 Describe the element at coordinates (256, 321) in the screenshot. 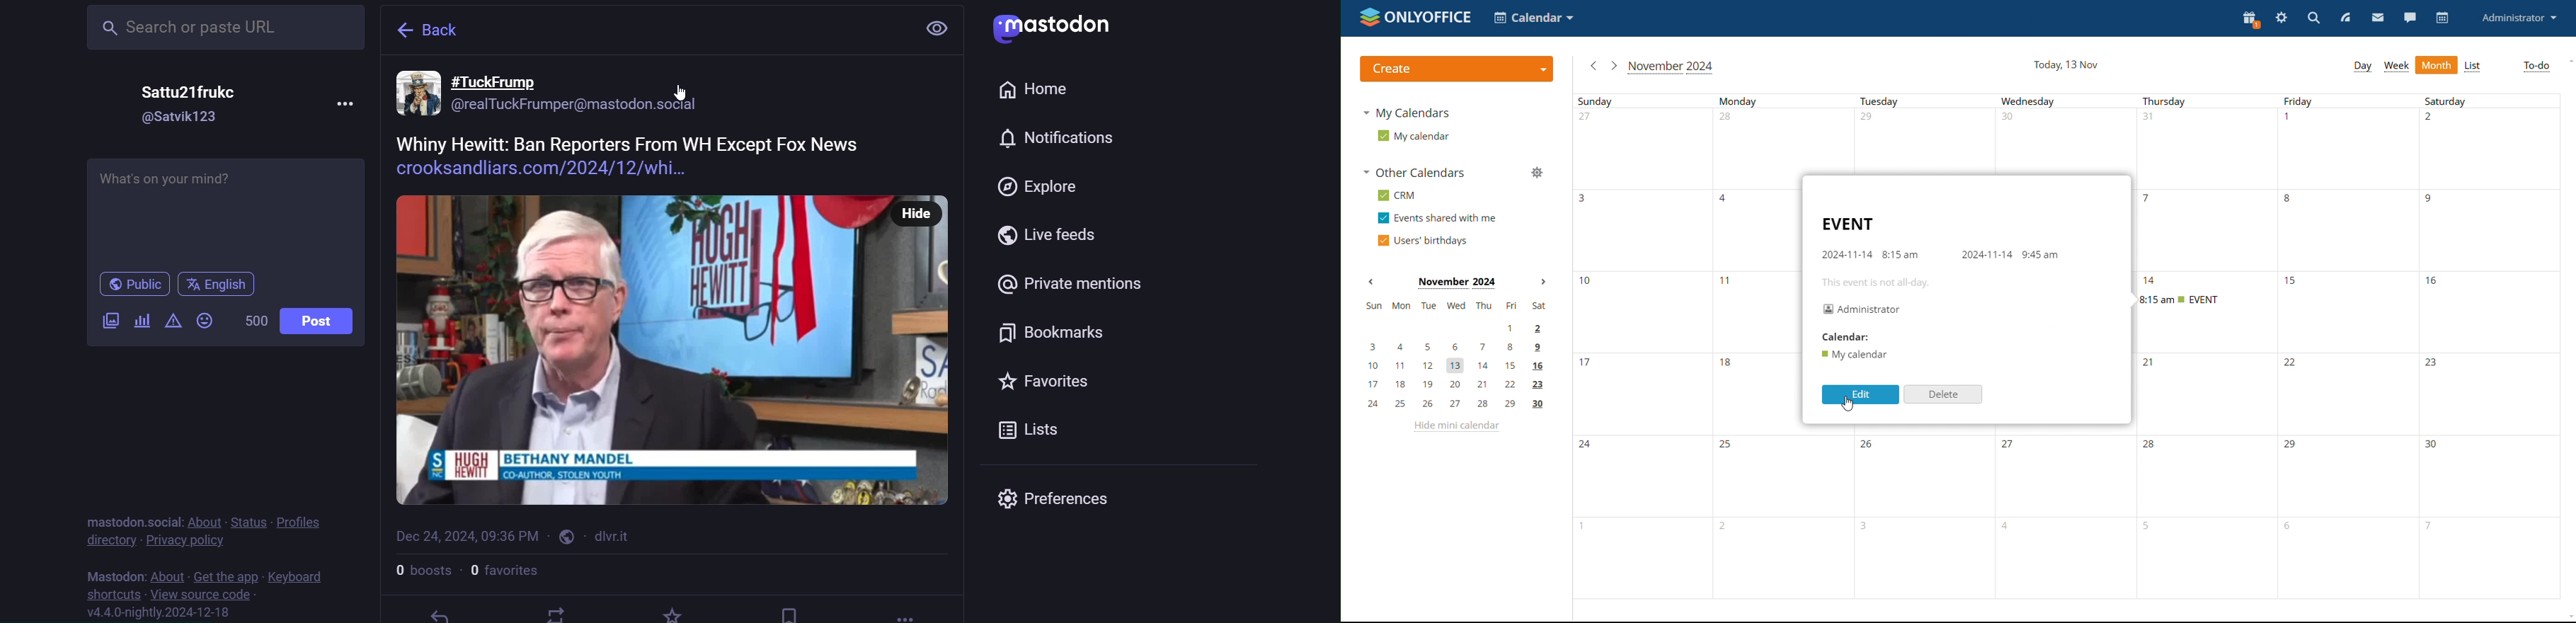

I see `word limit` at that location.